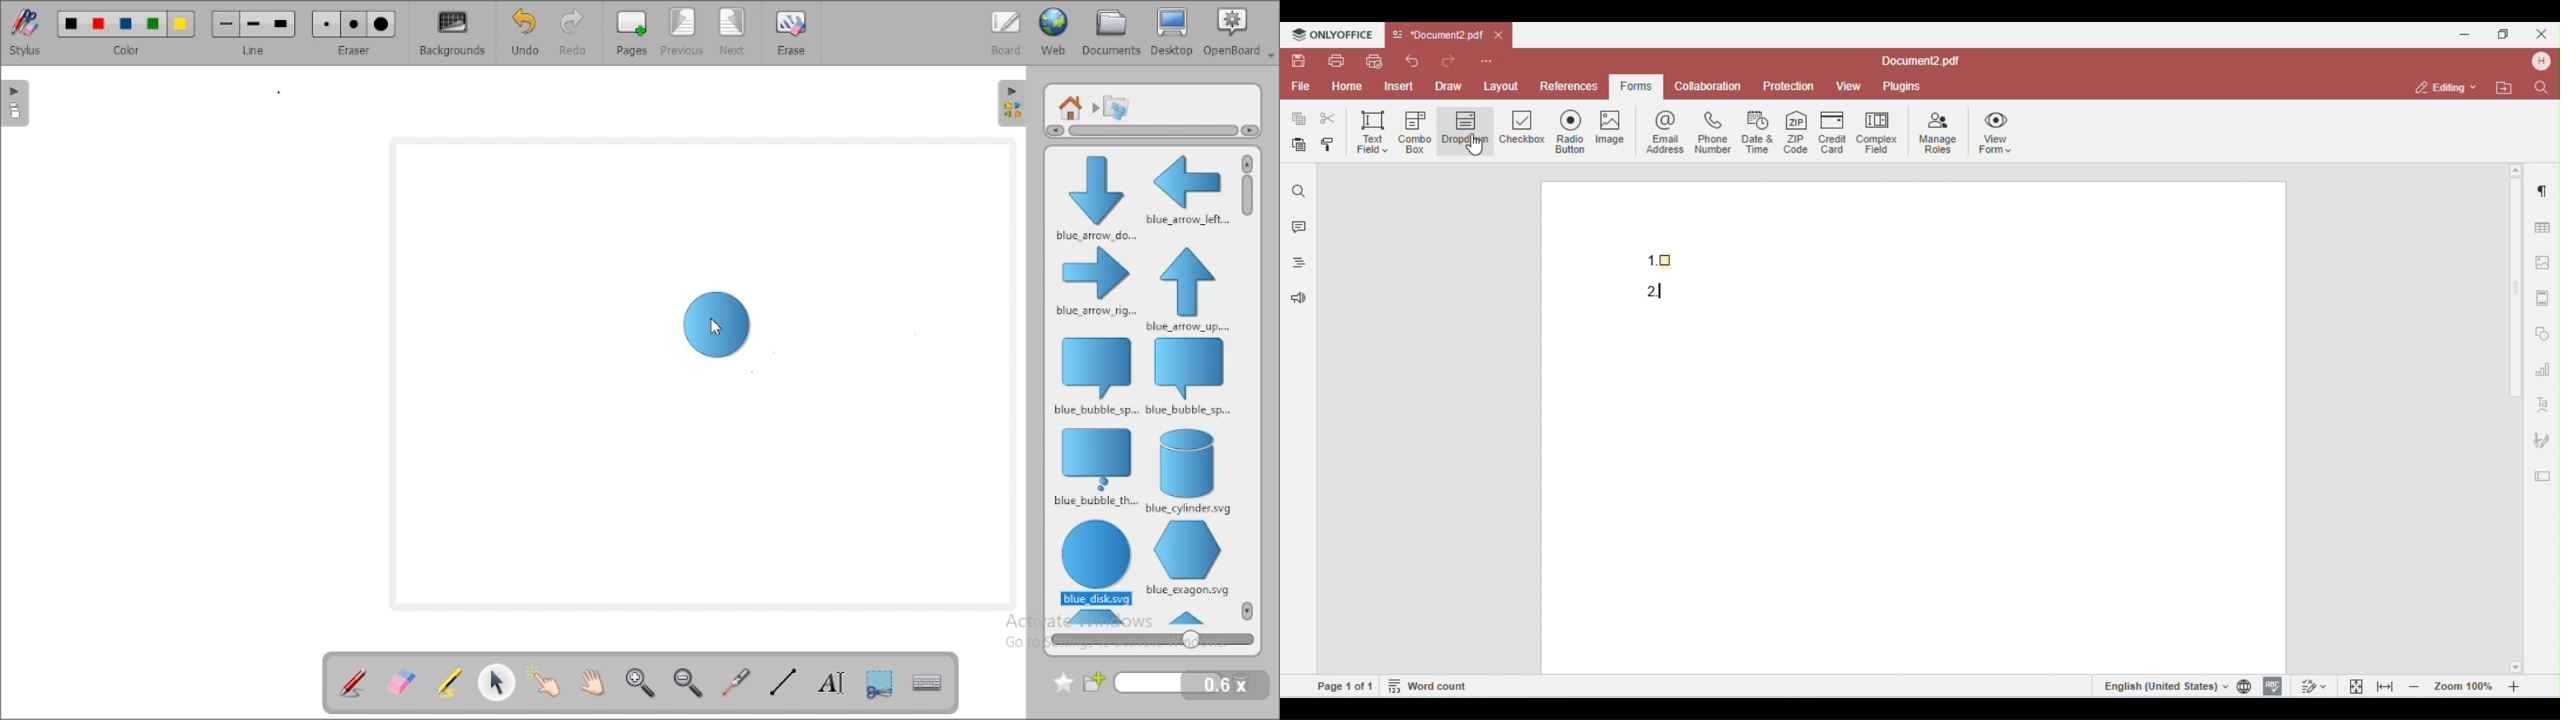  What do you see at coordinates (830, 681) in the screenshot?
I see `write text` at bounding box center [830, 681].